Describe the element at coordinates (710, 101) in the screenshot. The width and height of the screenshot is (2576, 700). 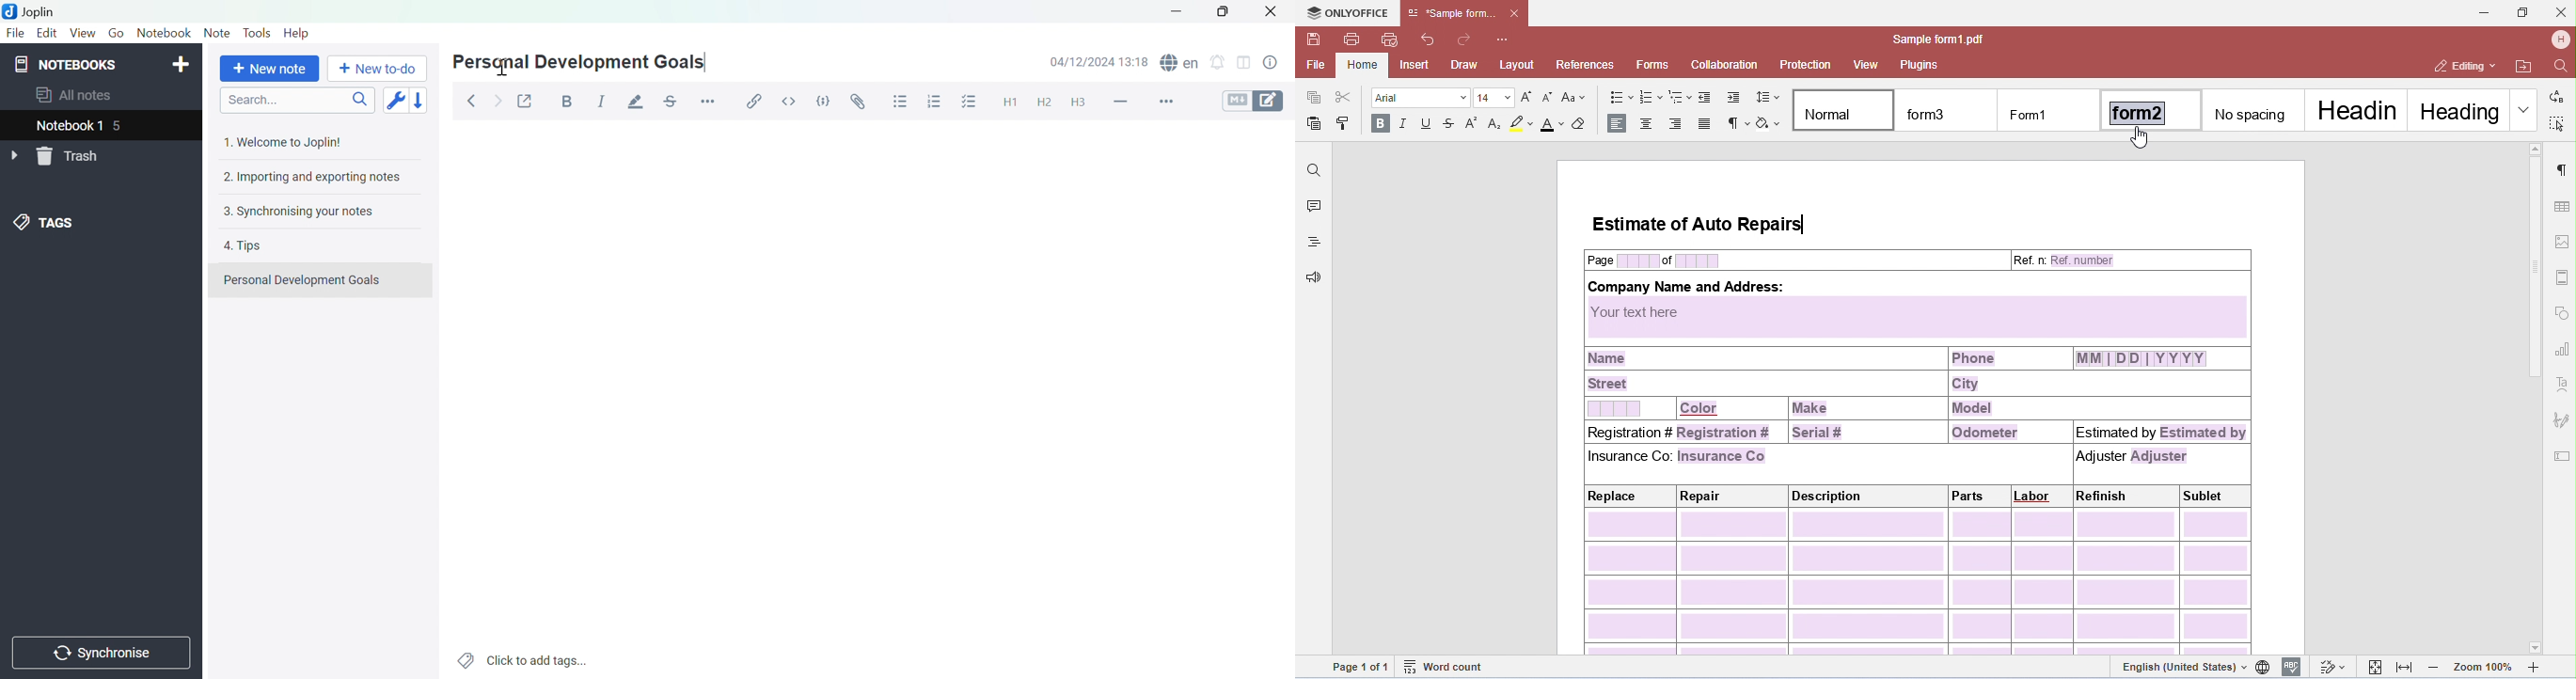
I see `Horizontal` at that location.